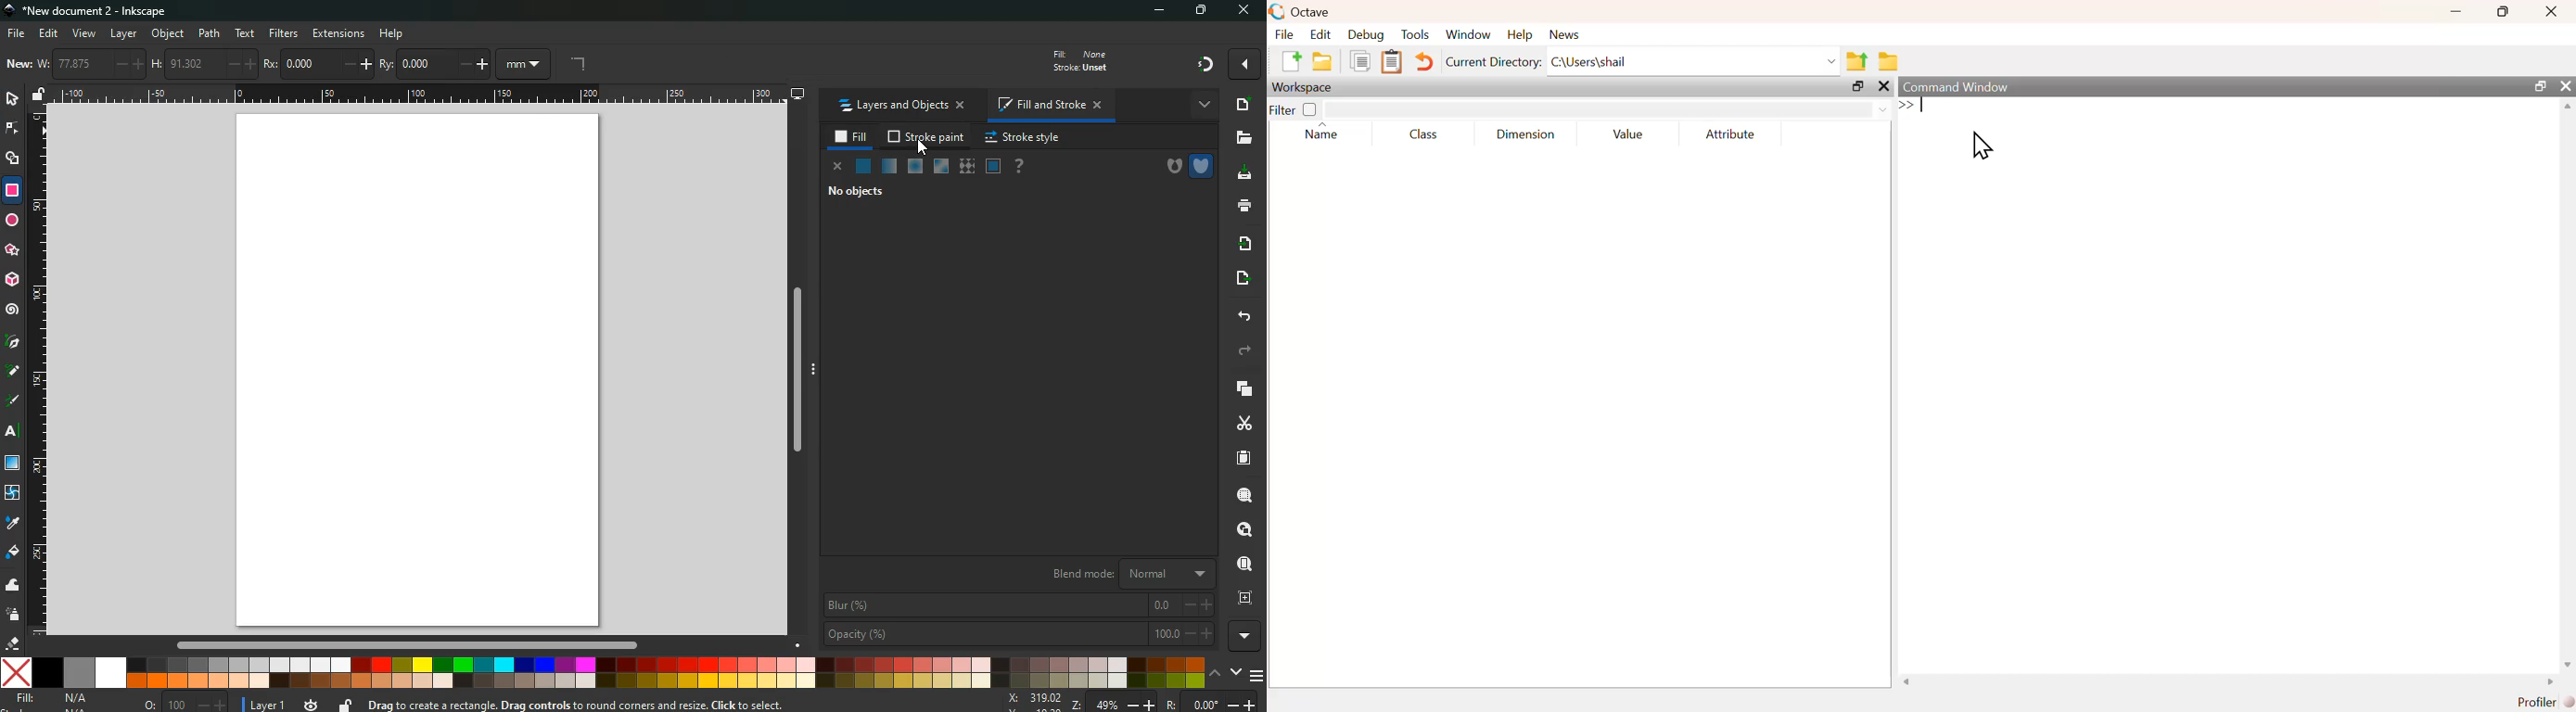  I want to click on text, so click(247, 34).